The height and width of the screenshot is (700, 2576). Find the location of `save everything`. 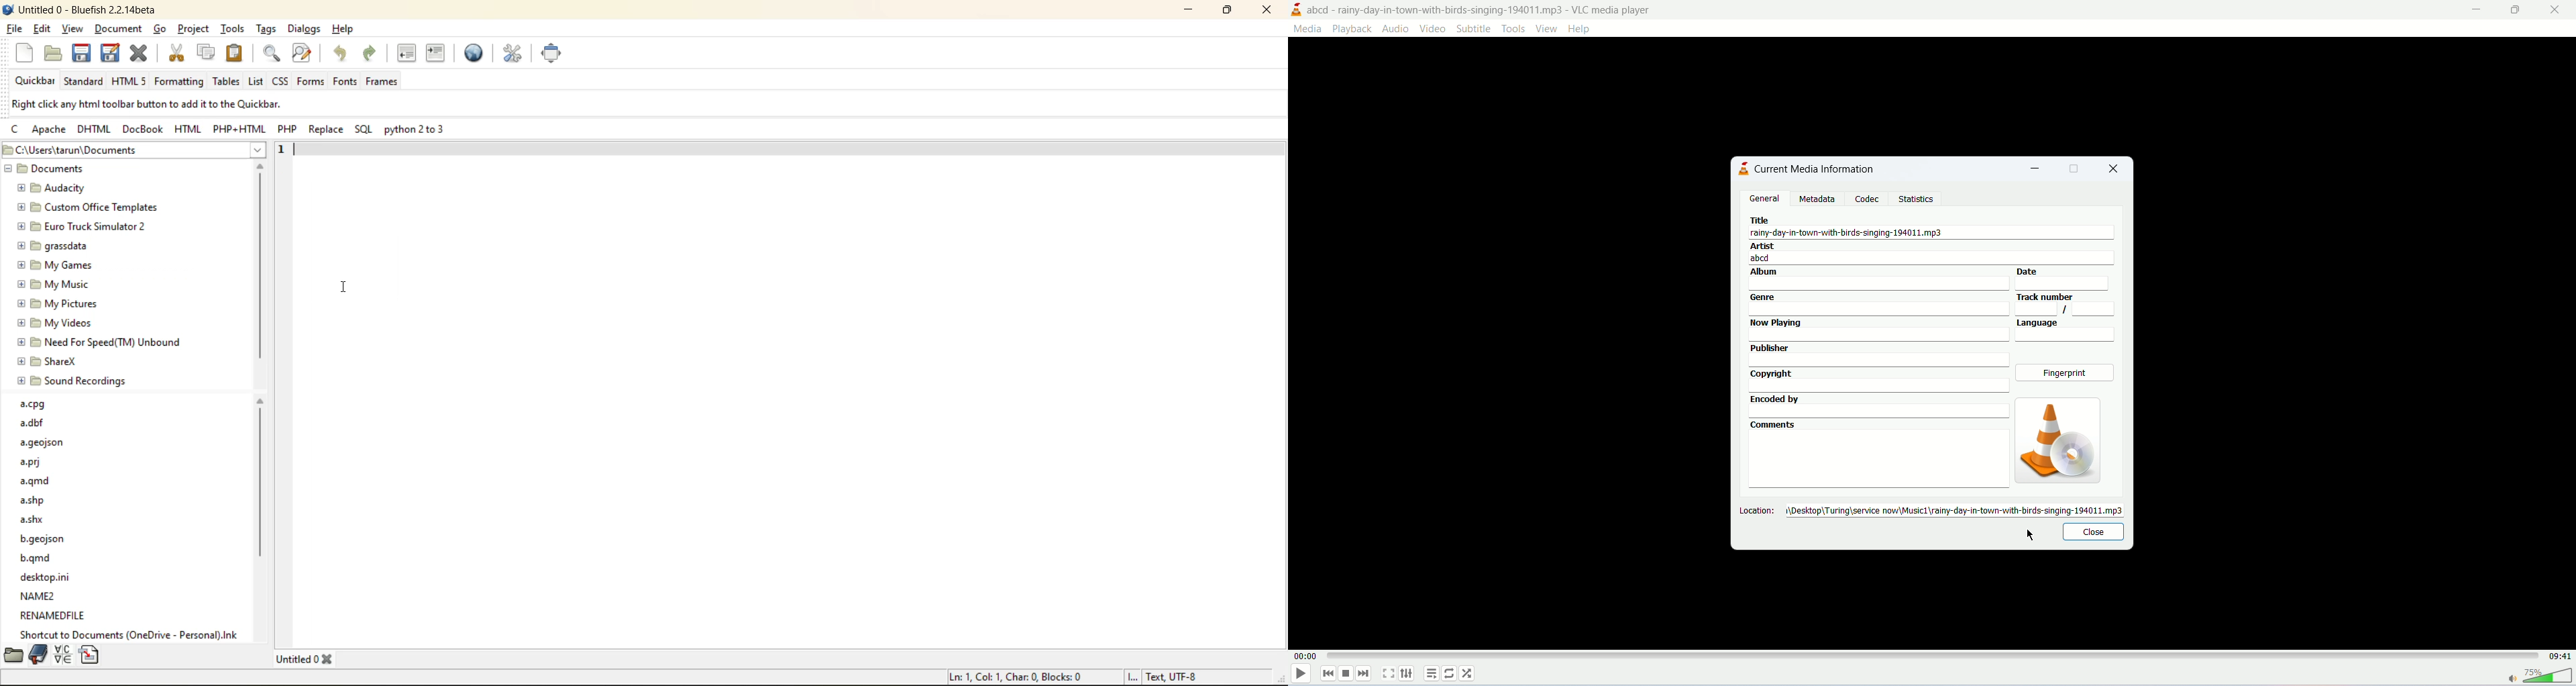

save everything is located at coordinates (111, 52).